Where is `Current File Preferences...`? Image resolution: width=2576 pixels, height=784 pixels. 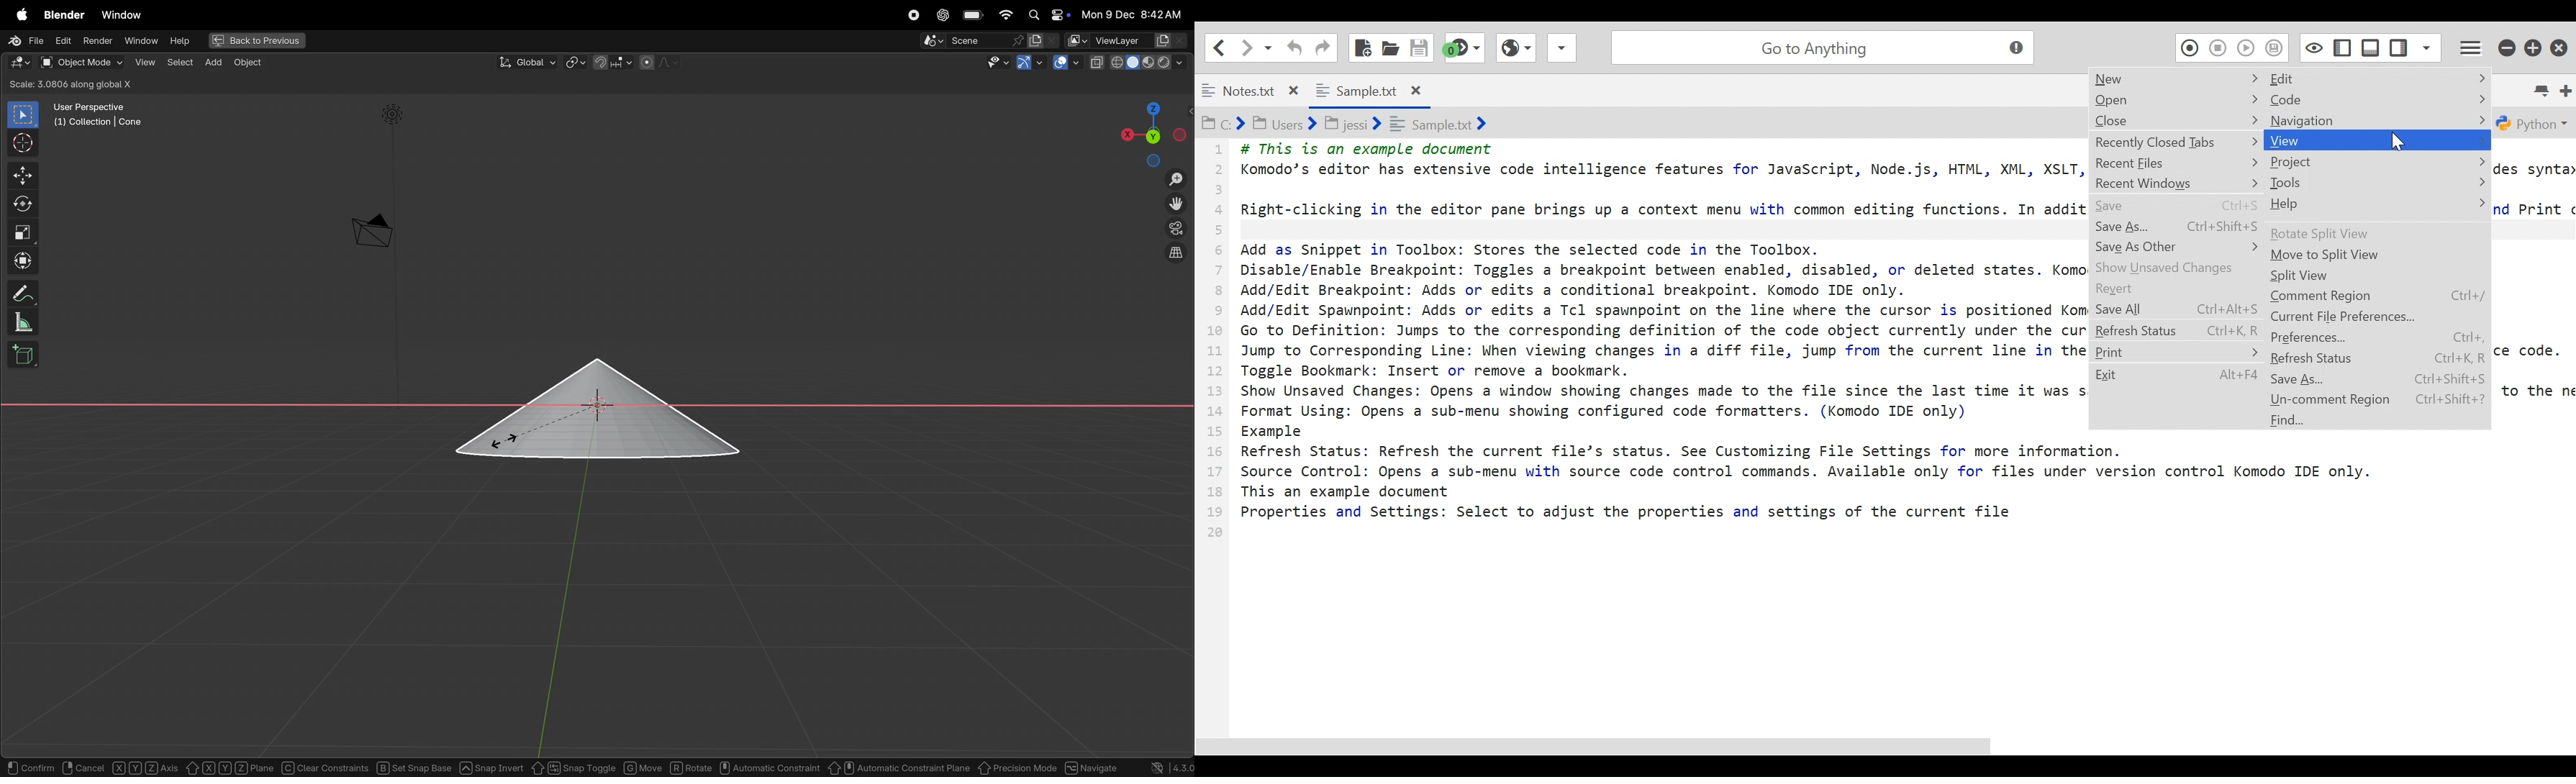 Current File Preferences... is located at coordinates (2379, 317).